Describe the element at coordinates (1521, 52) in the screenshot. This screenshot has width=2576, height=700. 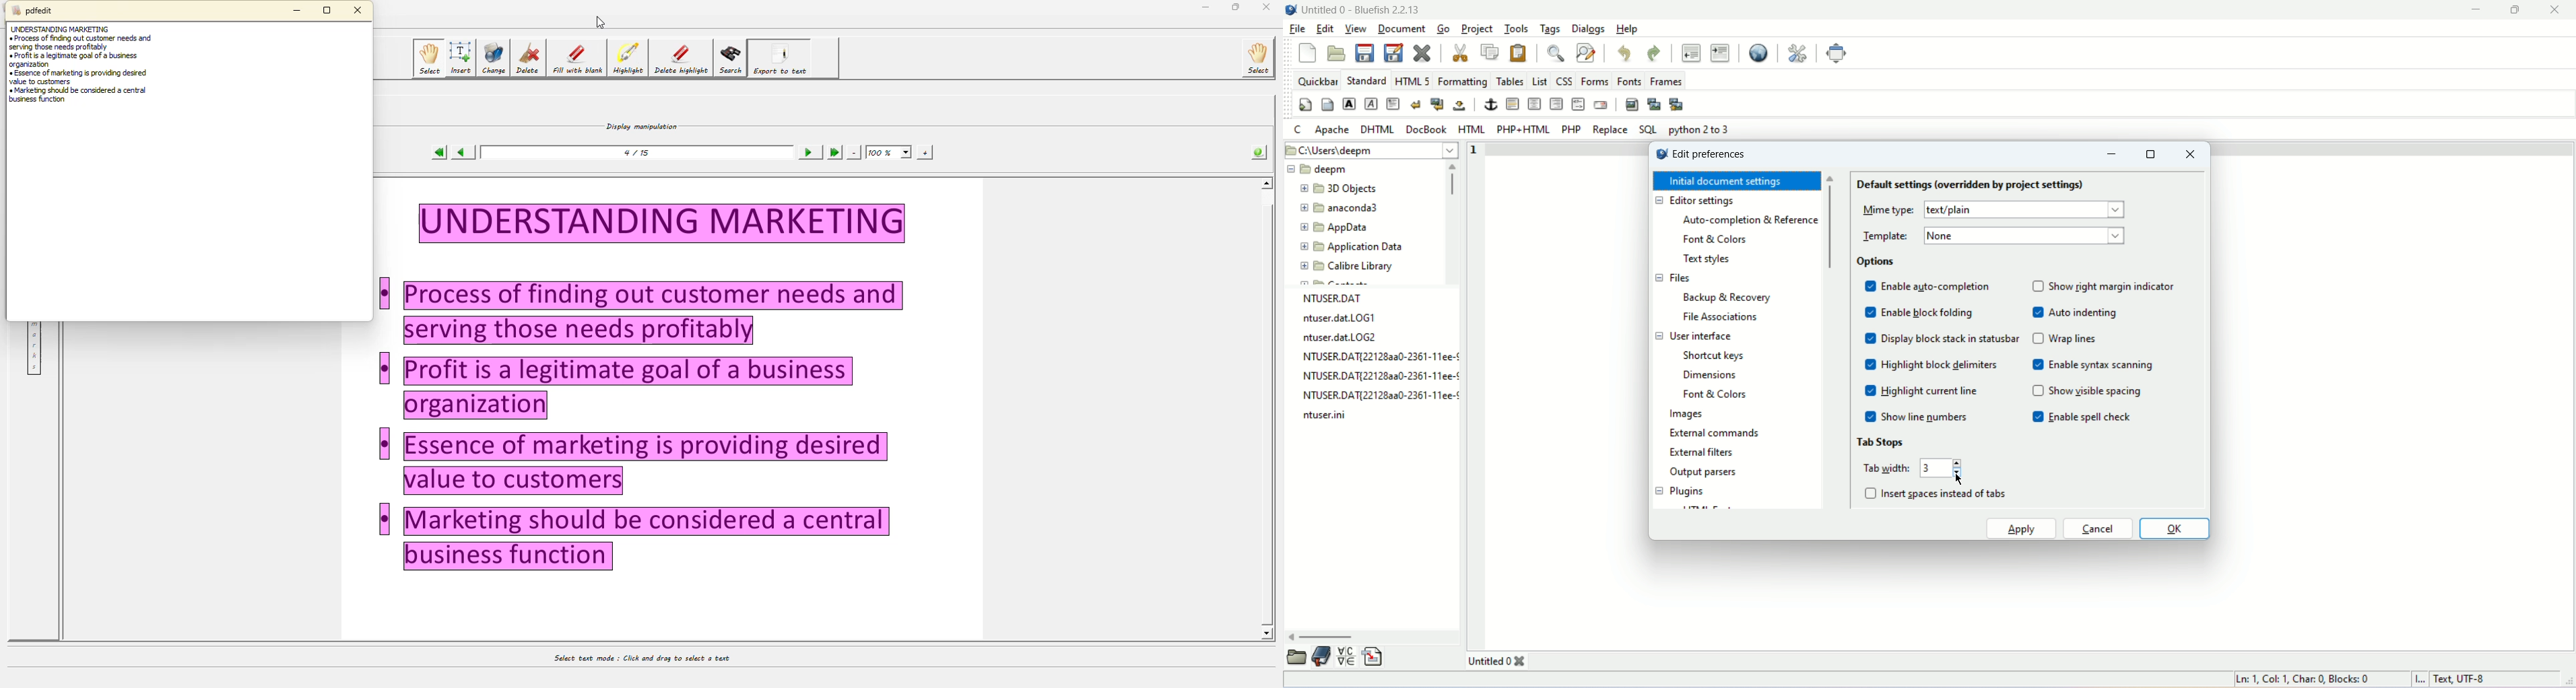
I see `paste` at that location.